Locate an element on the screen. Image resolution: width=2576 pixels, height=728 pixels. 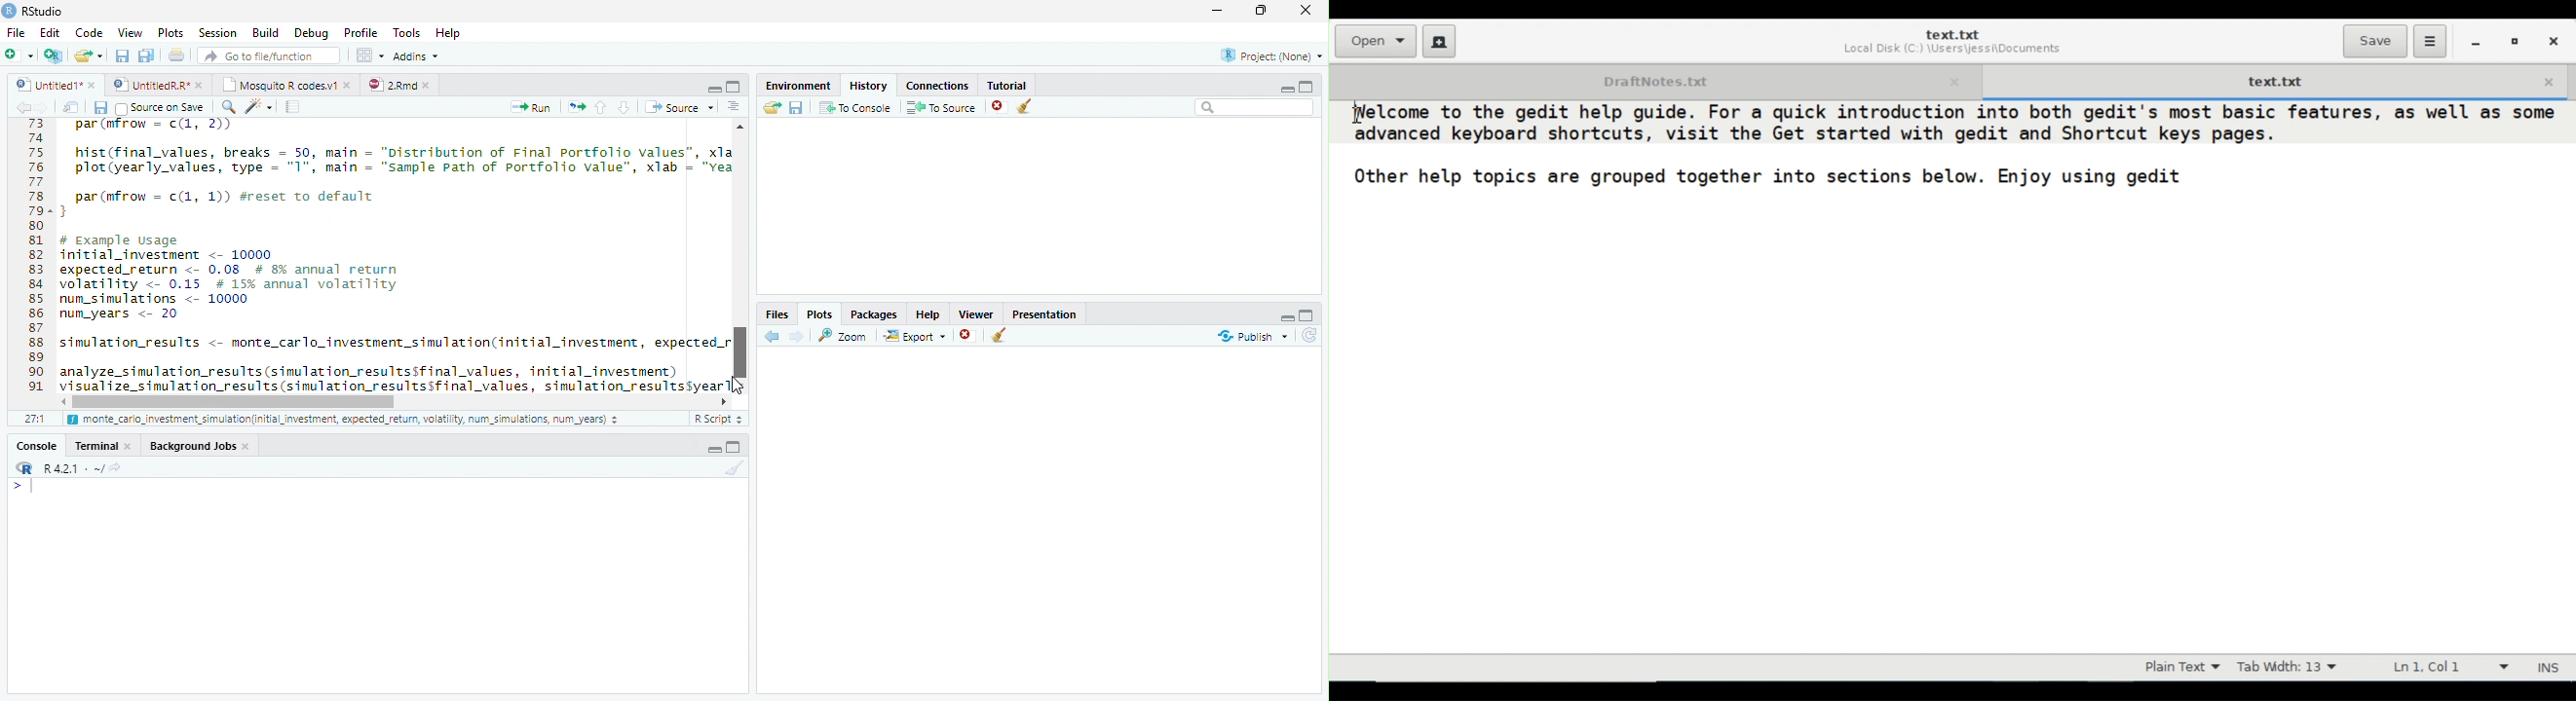
publish is located at coordinates (1252, 336).